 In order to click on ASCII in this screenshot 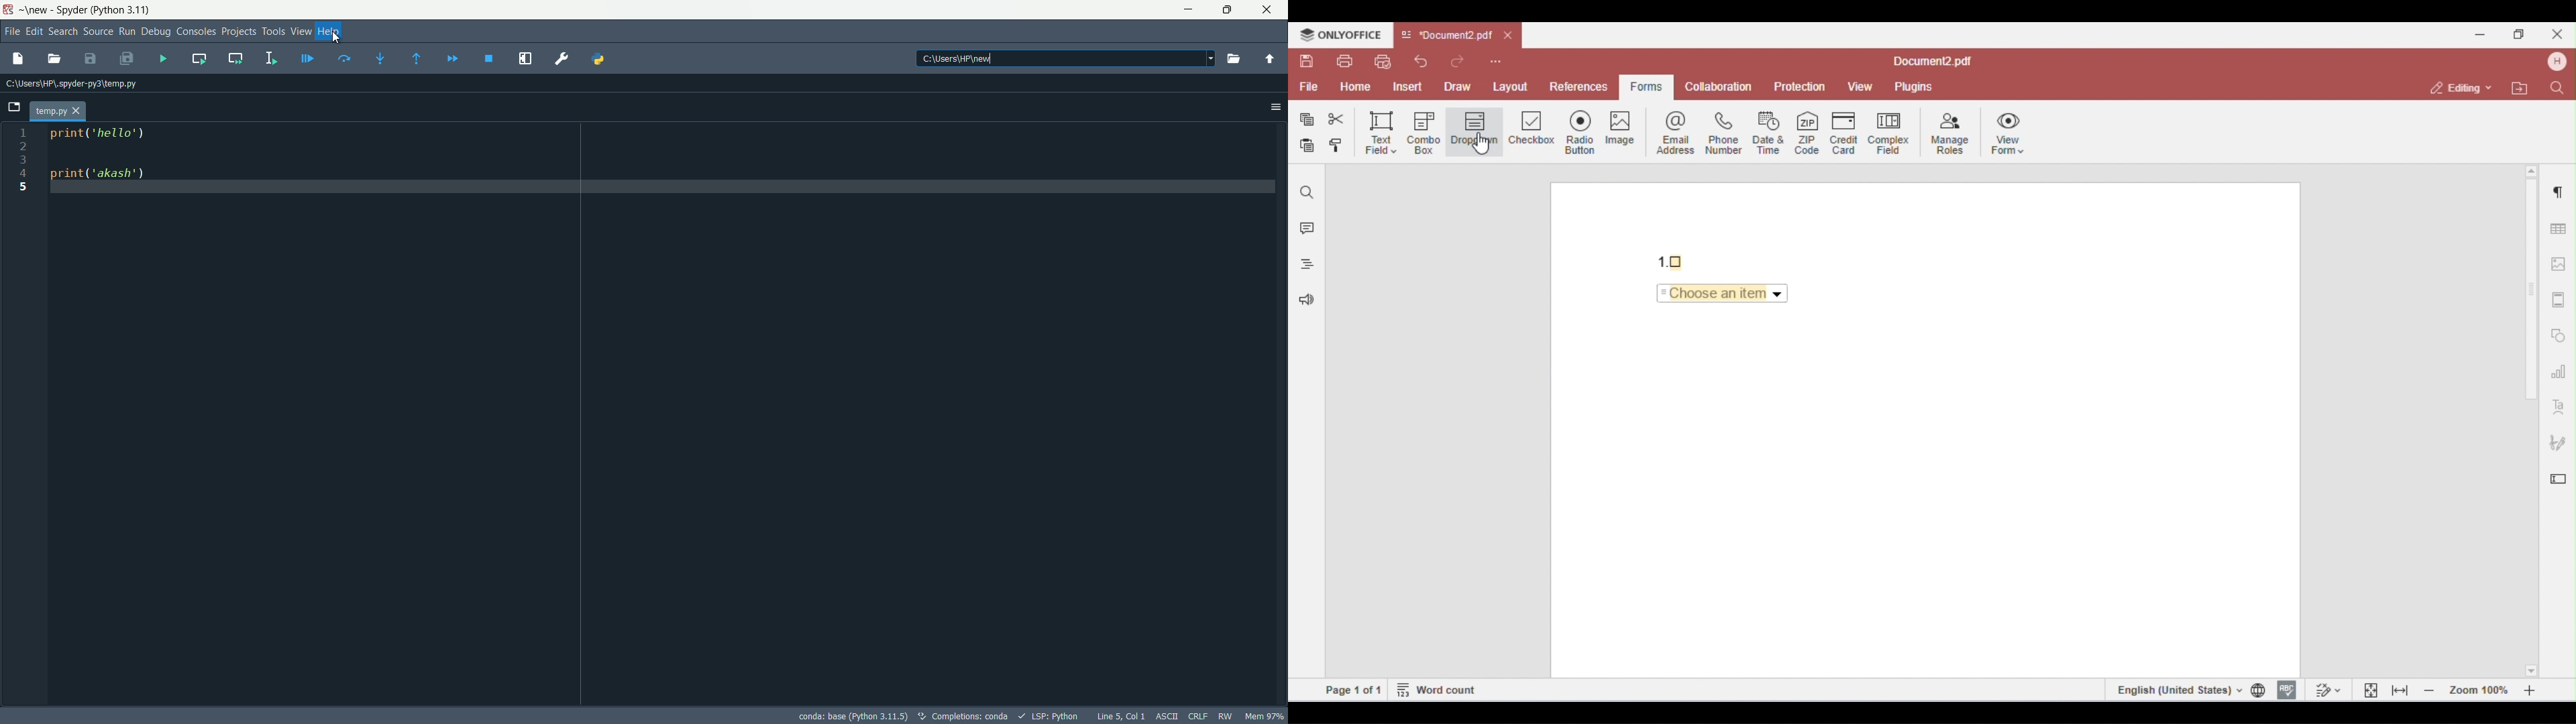, I will do `click(1166, 715)`.